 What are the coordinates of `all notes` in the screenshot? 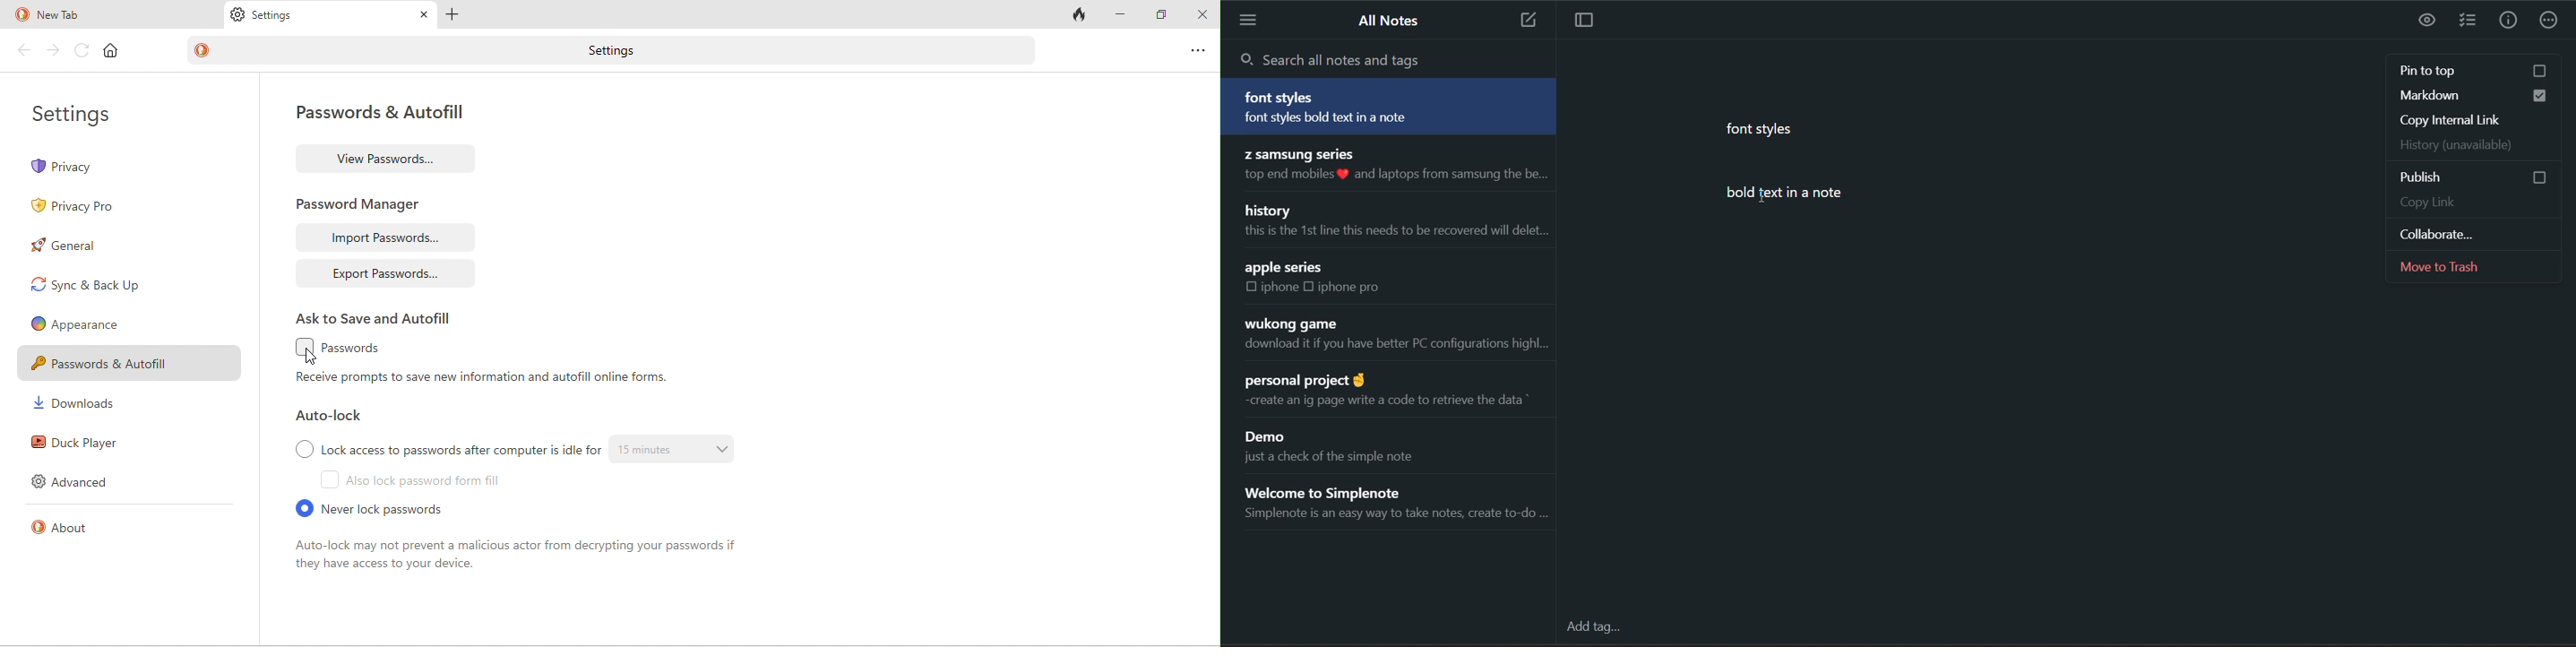 It's located at (1392, 21).